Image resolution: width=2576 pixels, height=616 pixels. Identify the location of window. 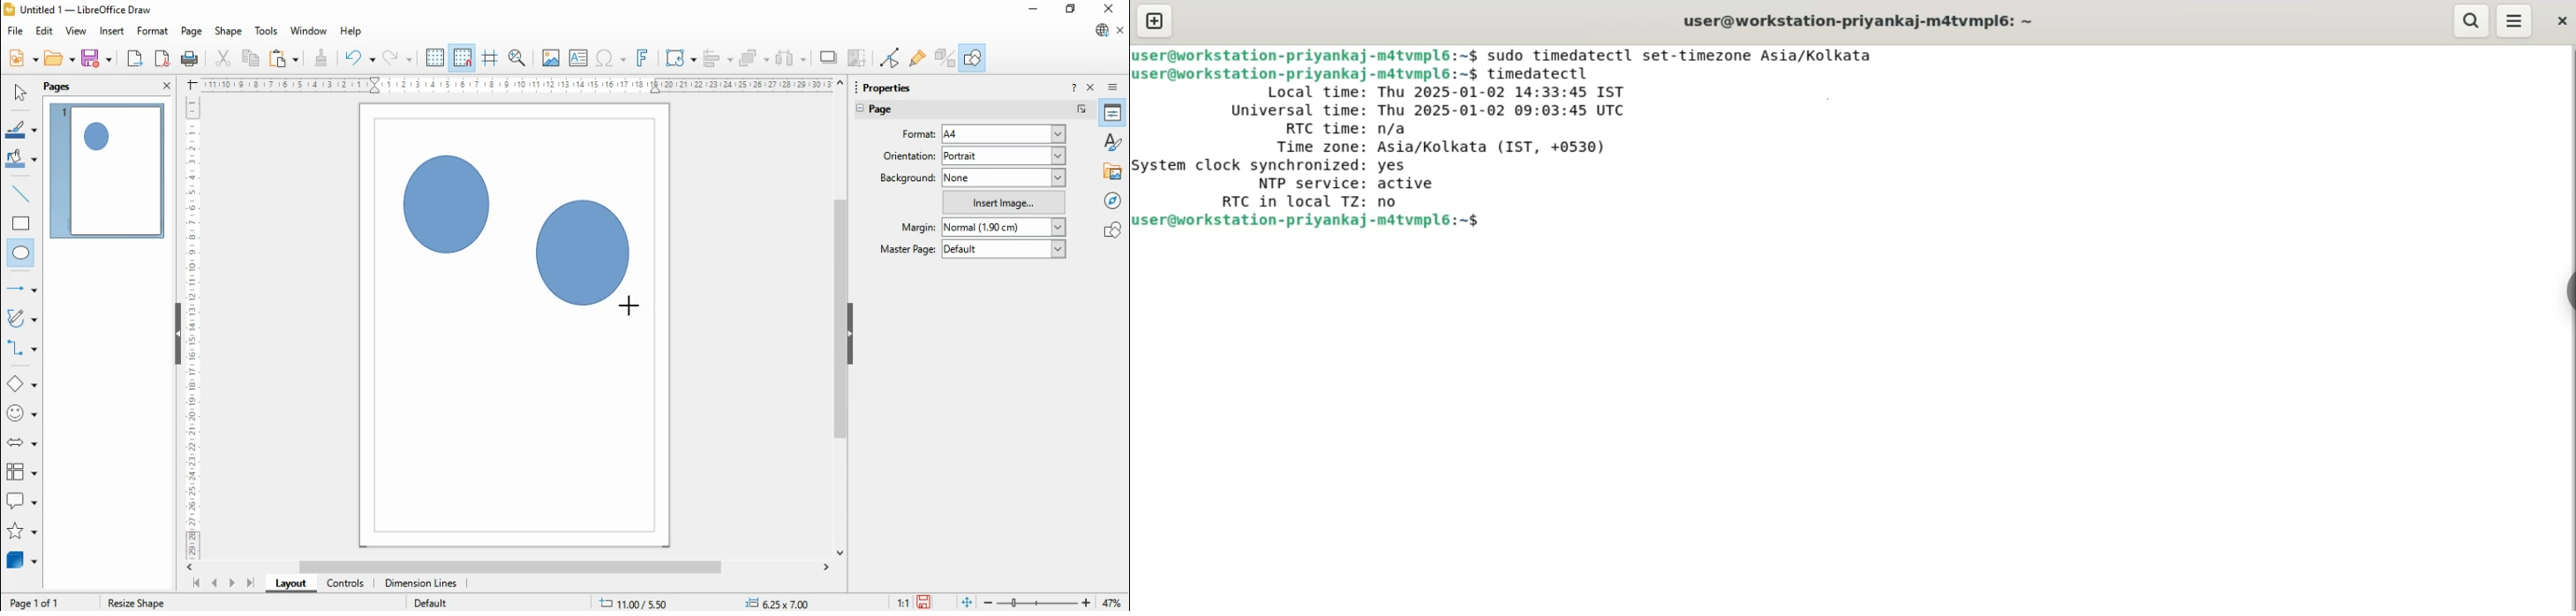
(309, 31).